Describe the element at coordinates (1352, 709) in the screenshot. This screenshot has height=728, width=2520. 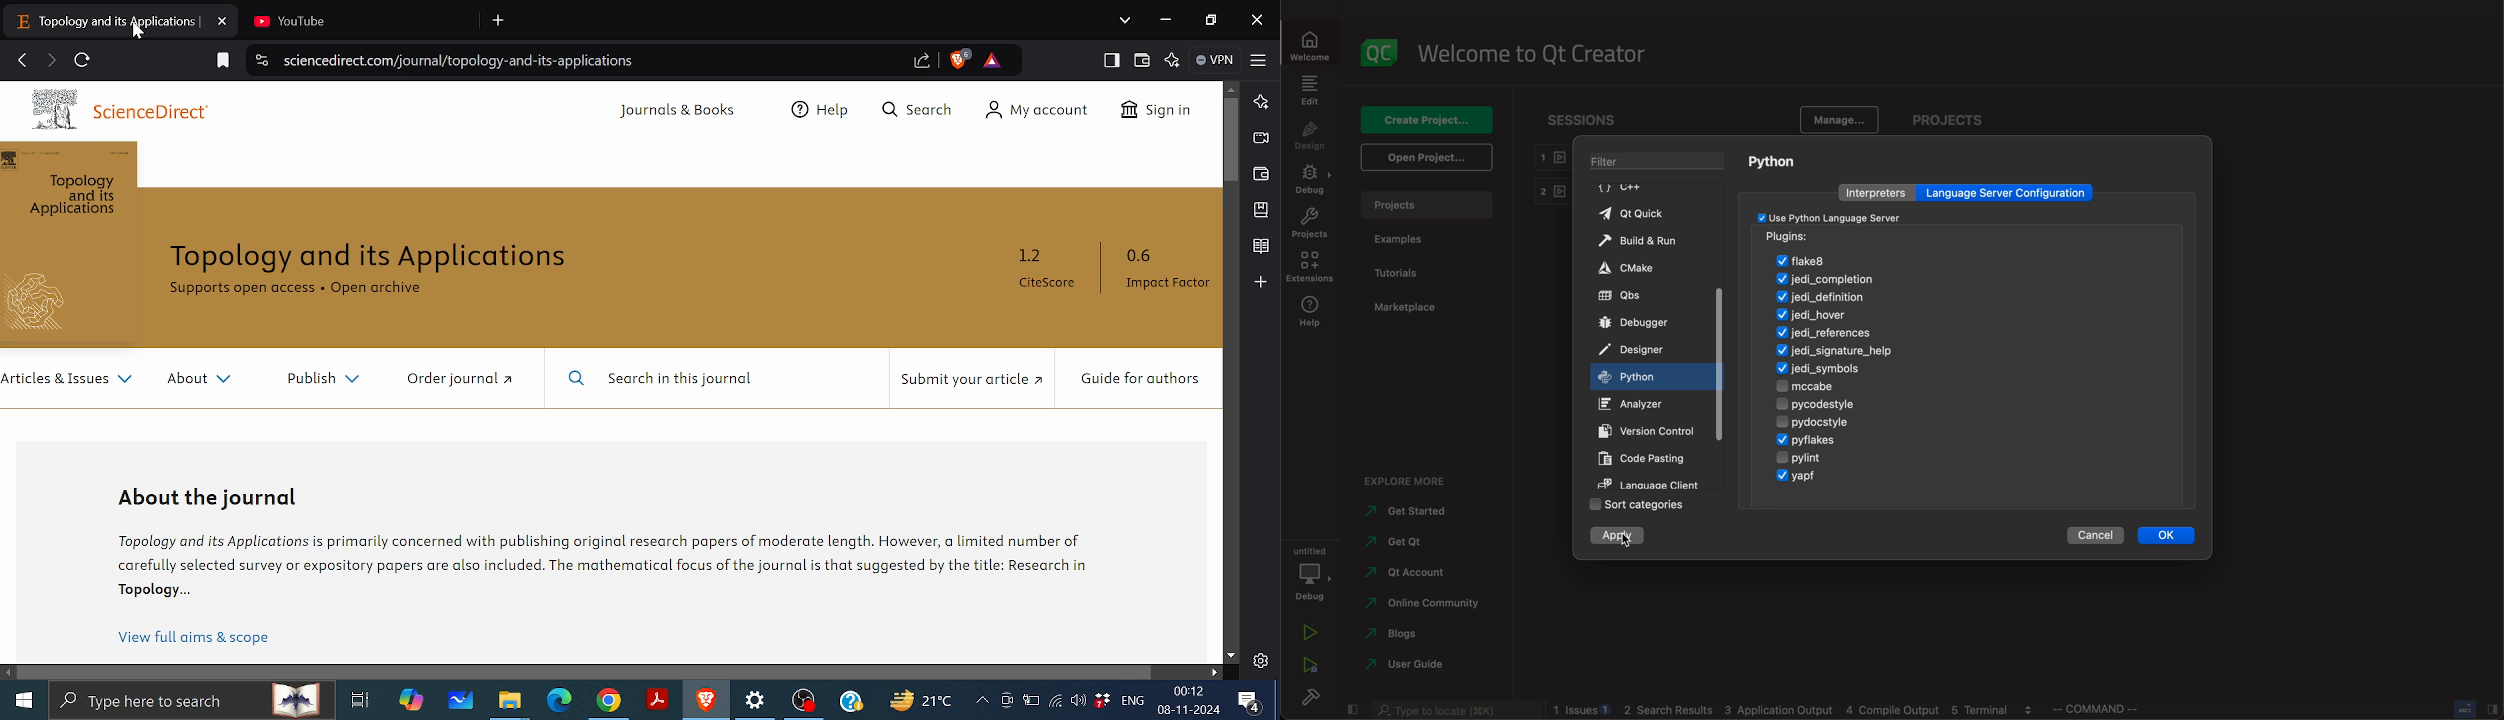
I see `close slide bar` at that location.